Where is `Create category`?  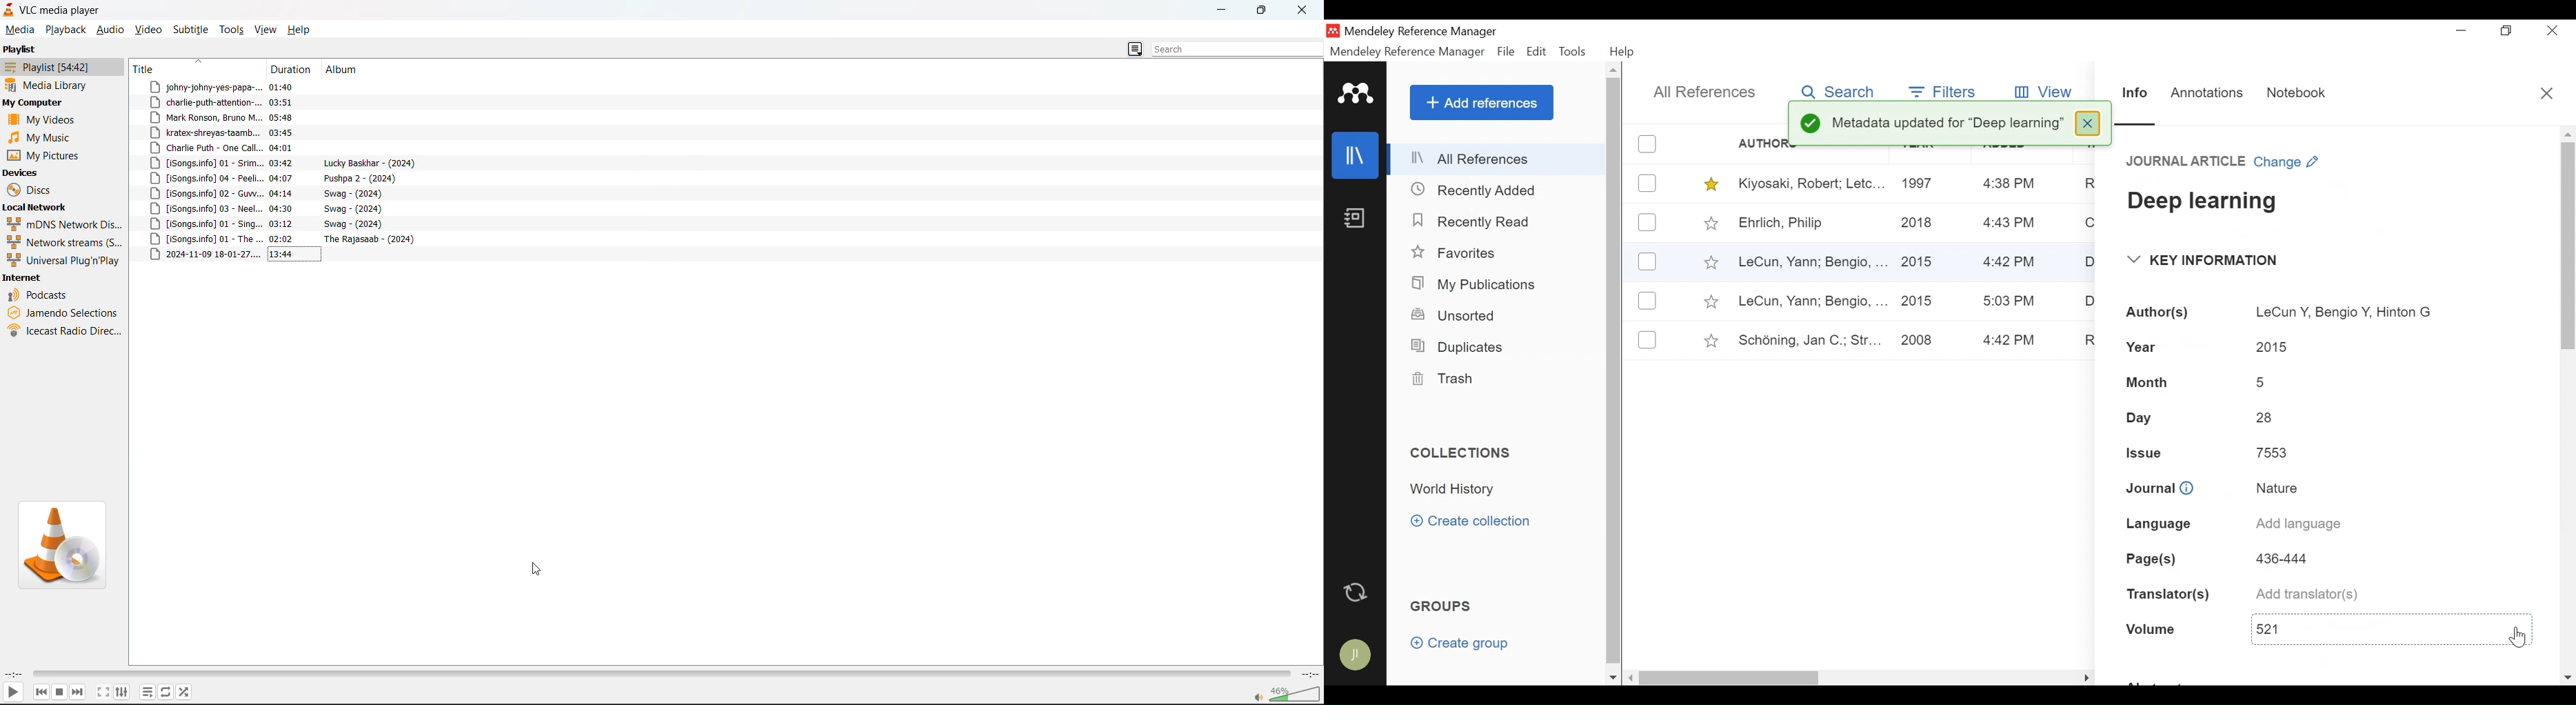 Create category is located at coordinates (1472, 520).